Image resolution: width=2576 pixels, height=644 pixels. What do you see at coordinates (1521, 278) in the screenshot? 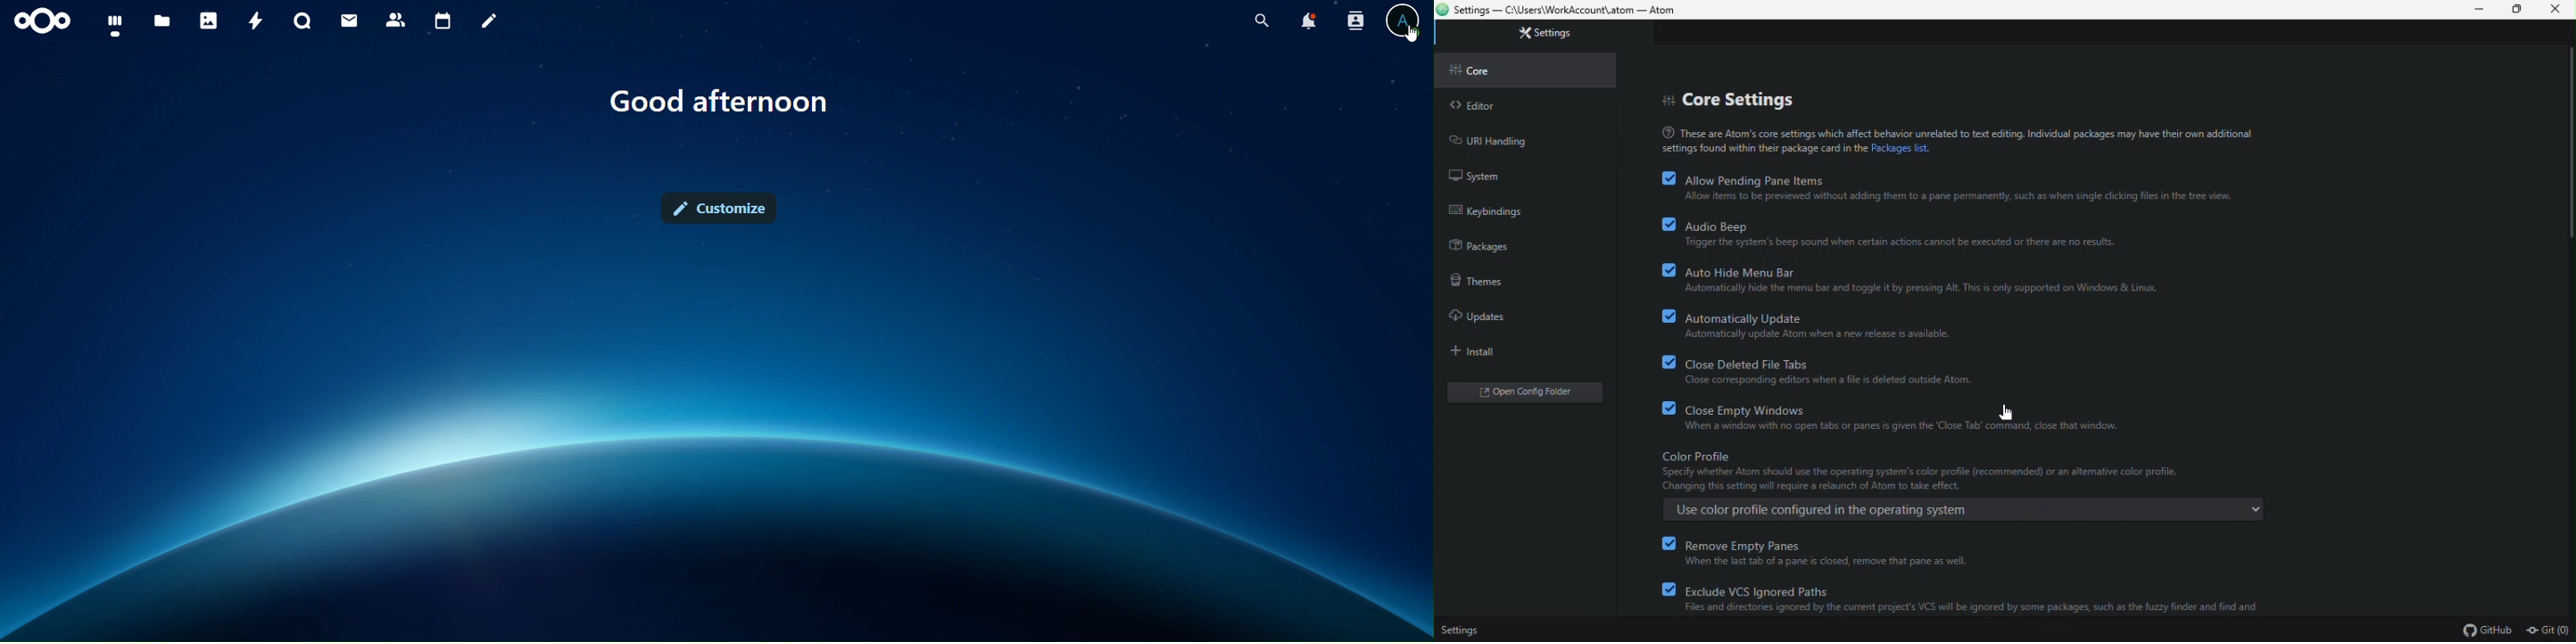
I see `Themes` at bounding box center [1521, 278].